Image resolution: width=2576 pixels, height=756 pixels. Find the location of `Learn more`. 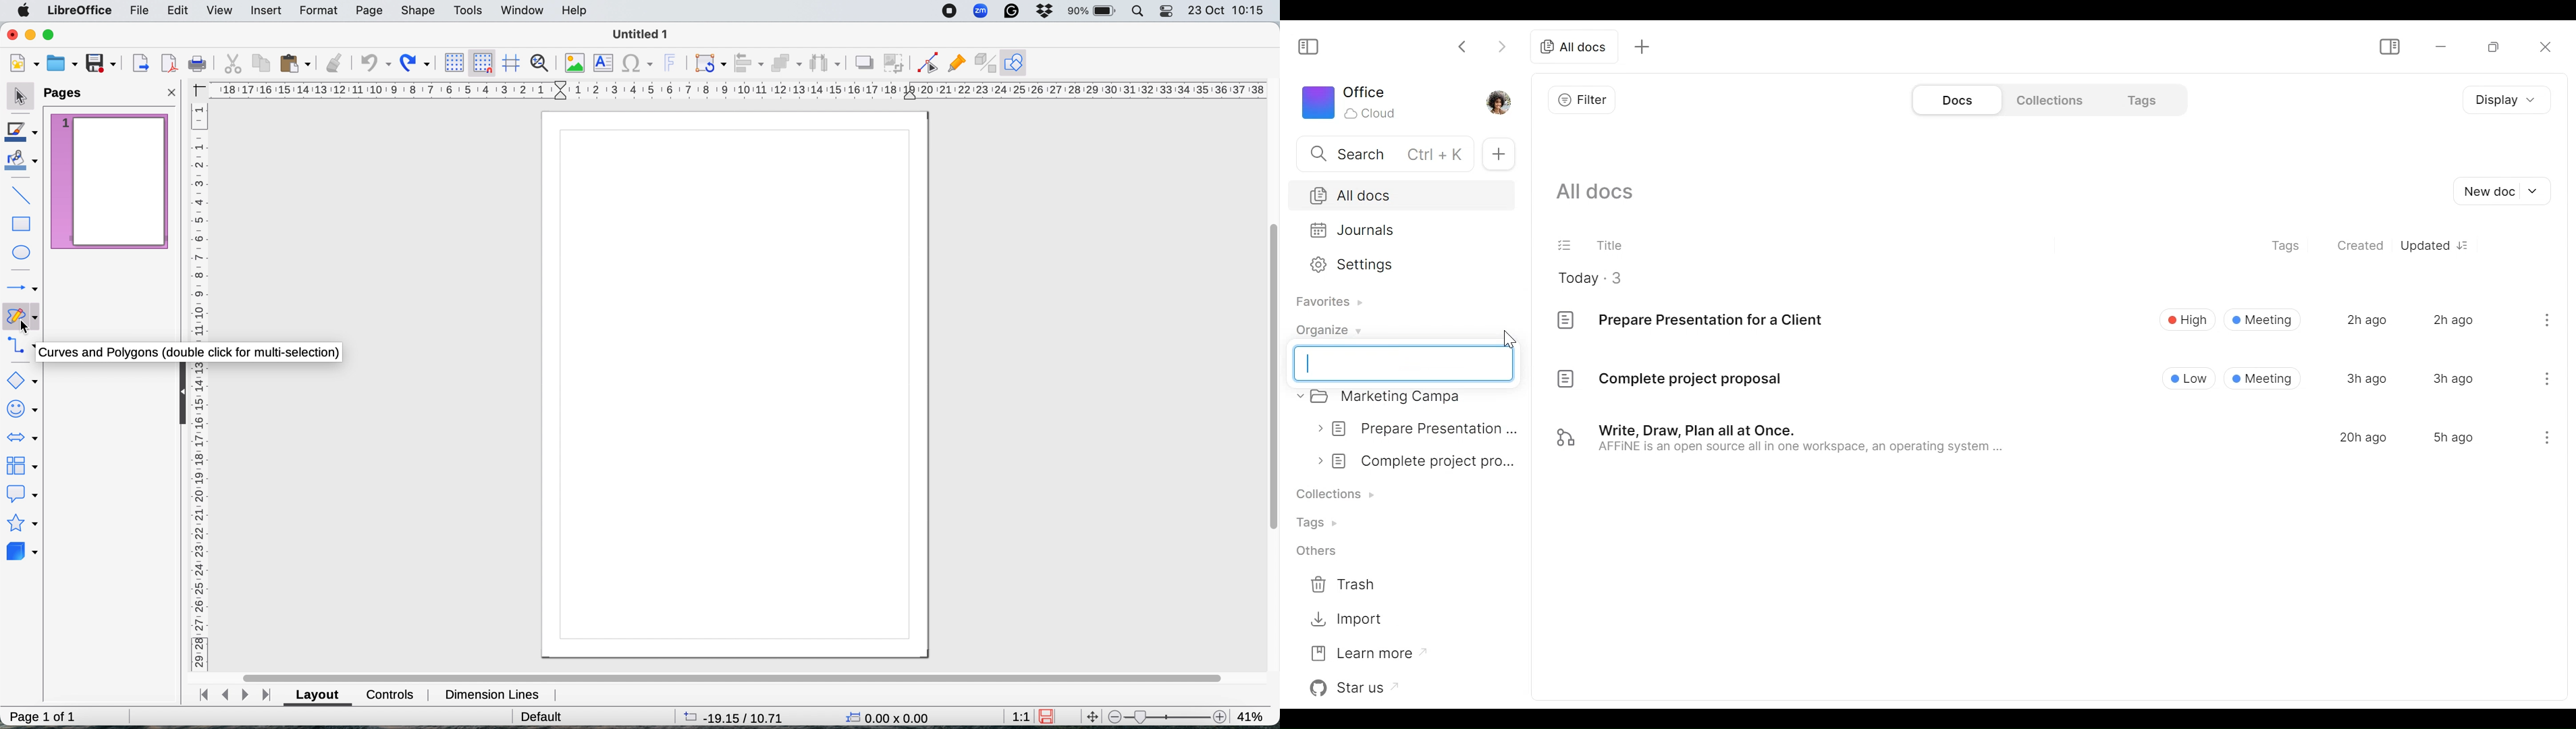

Learn more is located at coordinates (1364, 652).